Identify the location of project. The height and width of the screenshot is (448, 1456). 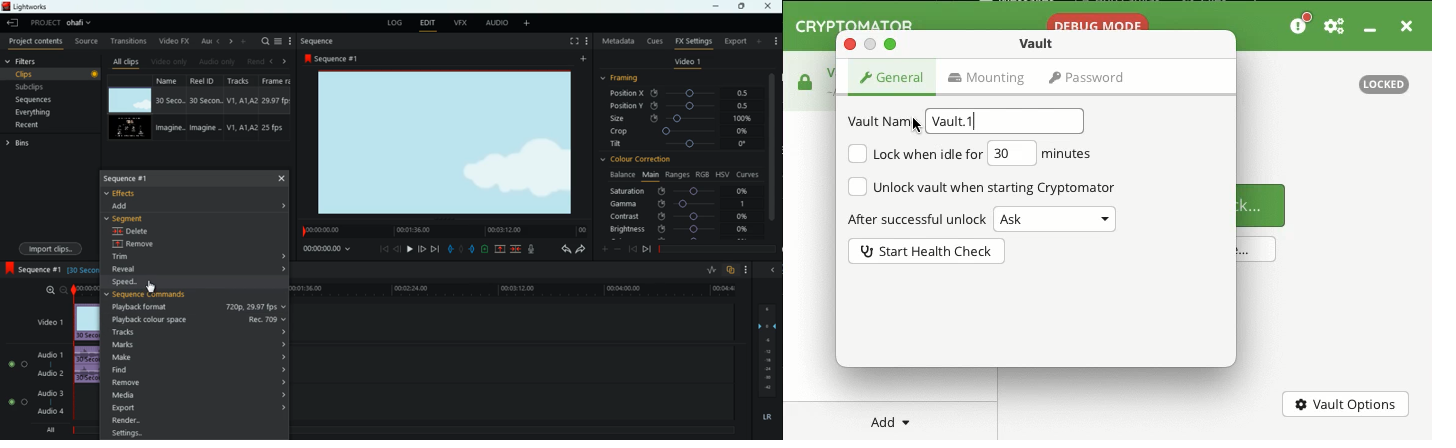
(62, 23).